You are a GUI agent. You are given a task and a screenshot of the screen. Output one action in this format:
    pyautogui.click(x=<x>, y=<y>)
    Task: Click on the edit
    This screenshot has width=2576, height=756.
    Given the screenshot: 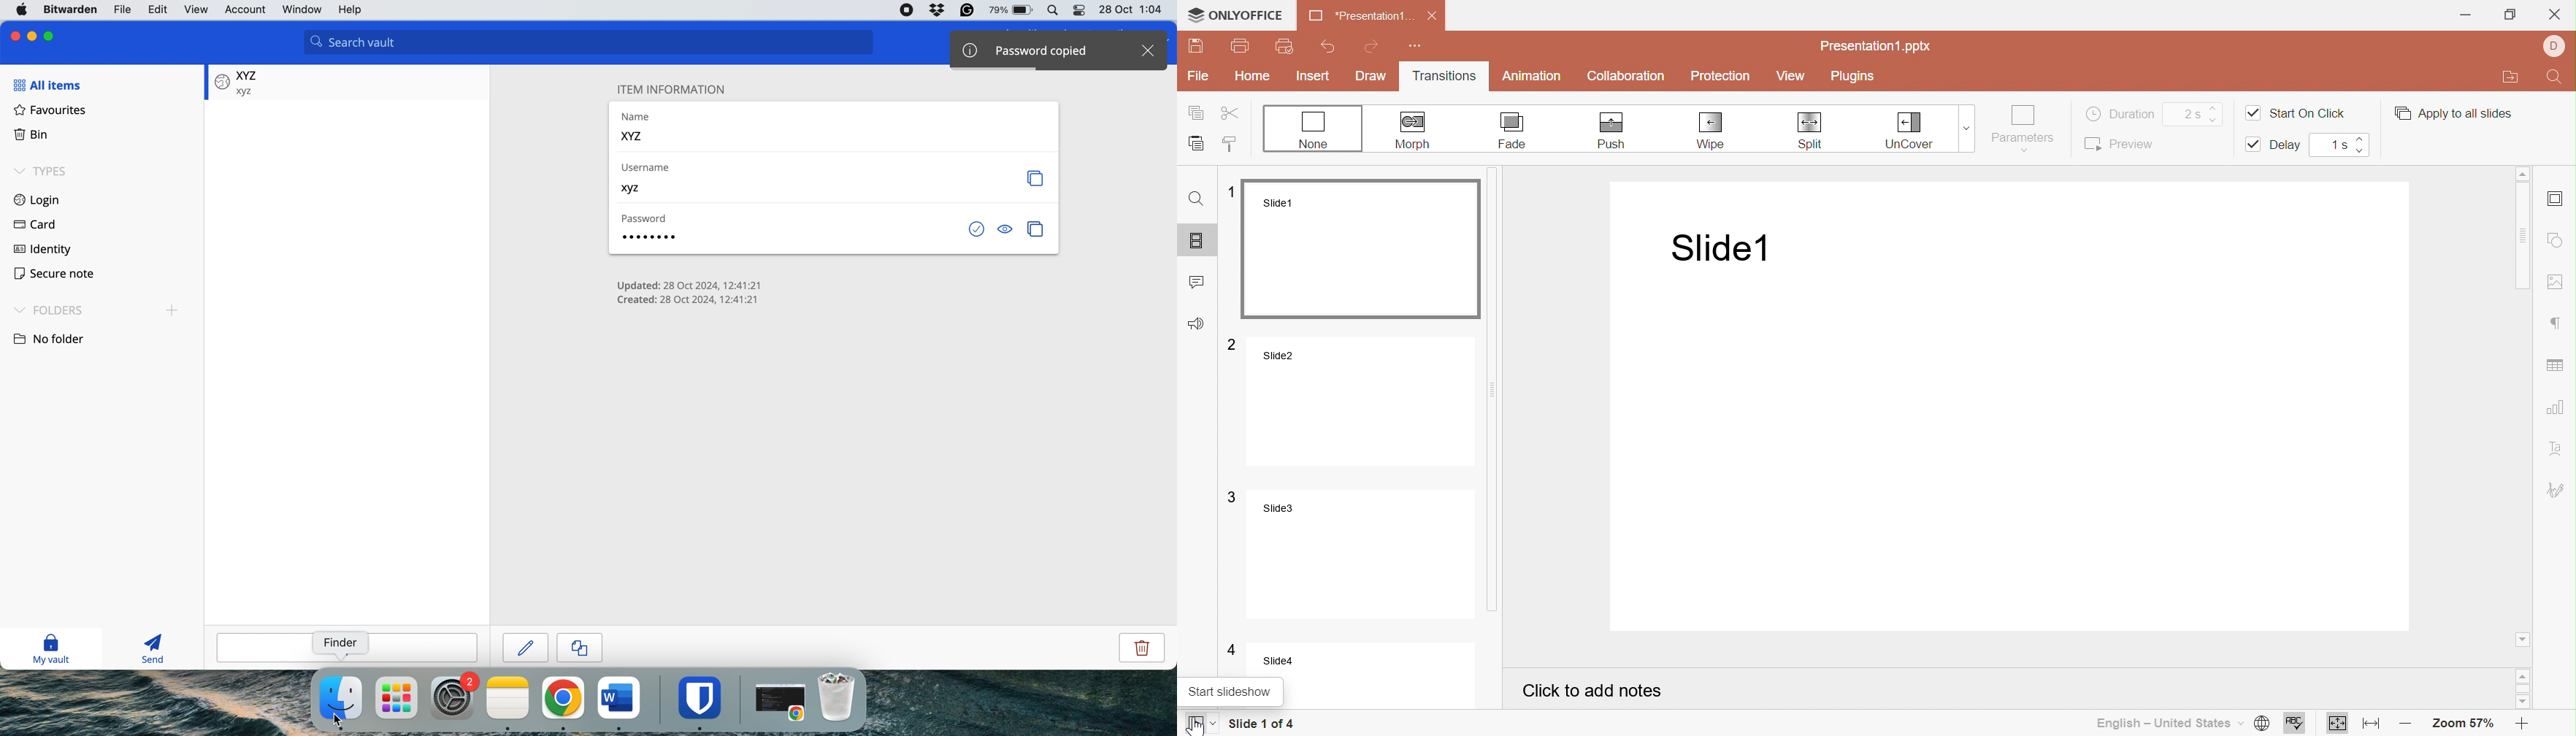 What is the action you would take?
    pyautogui.click(x=157, y=9)
    